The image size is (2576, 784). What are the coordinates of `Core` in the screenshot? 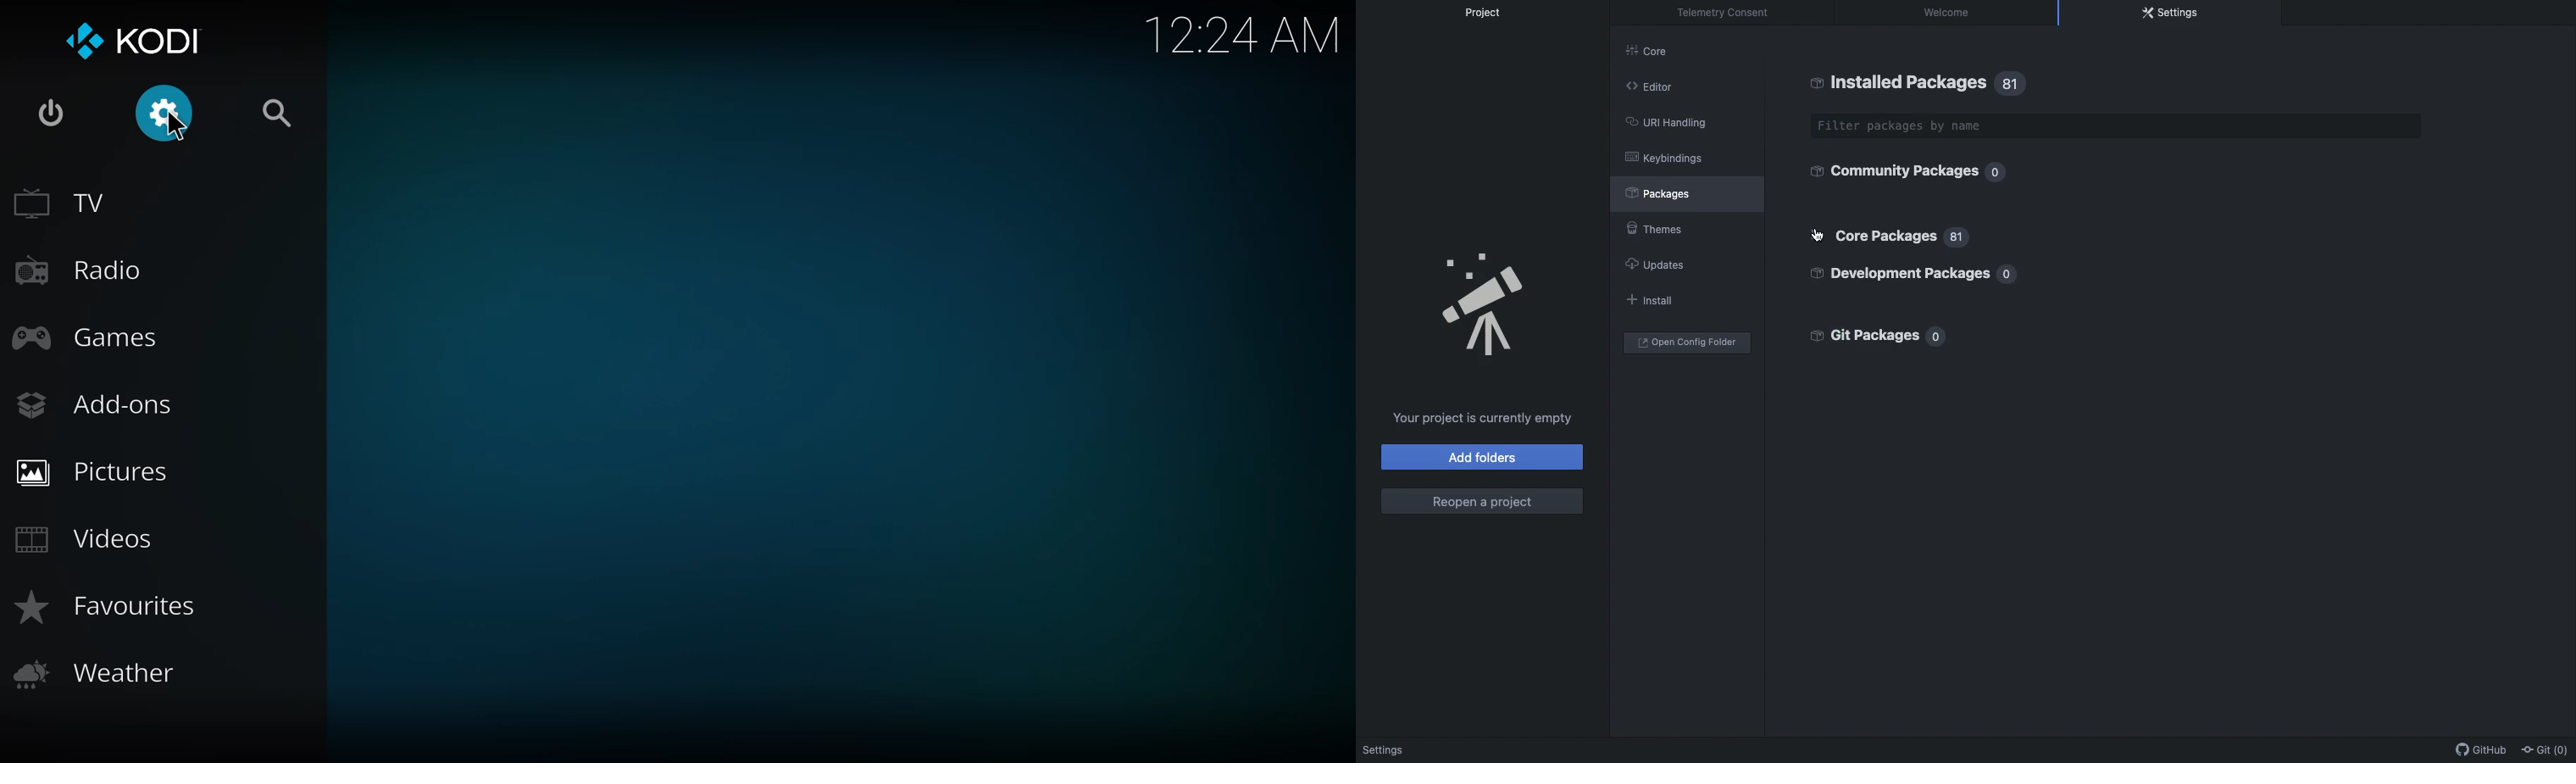 It's located at (1656, 54).